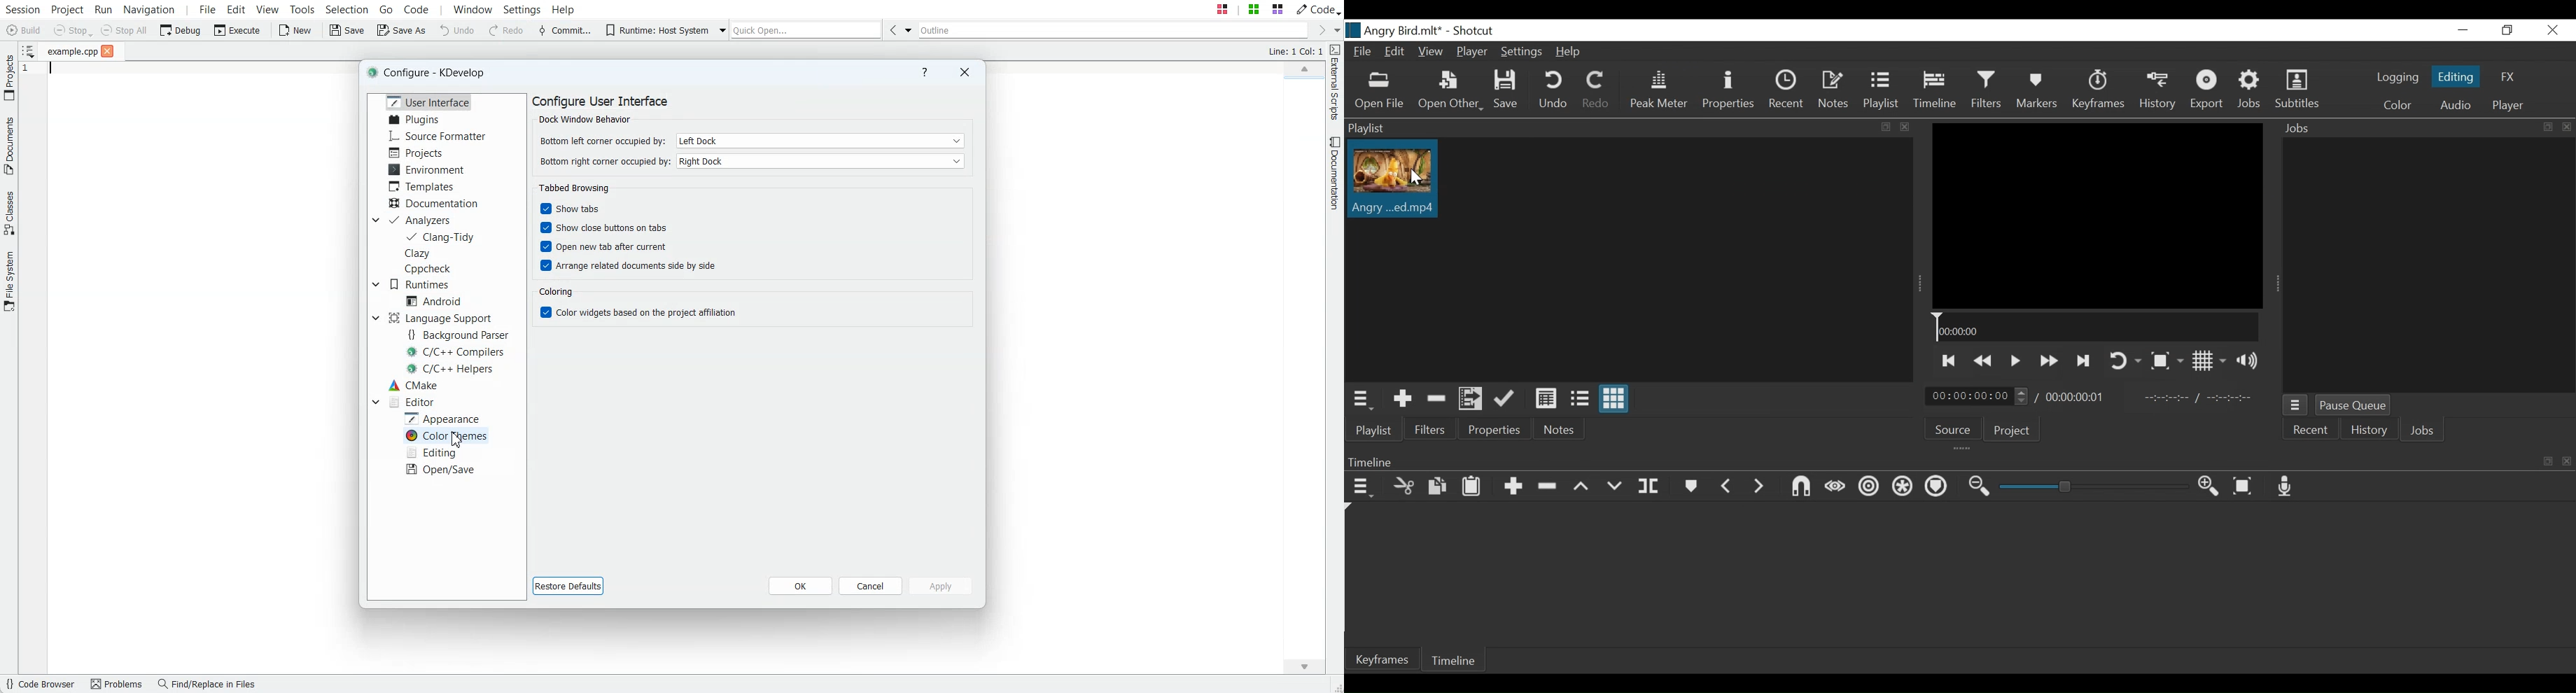 This screenshot has width=2576, height=700. What do you see at coordinates (1834, 90) in the screenshot?
I see `Notes` at bounding box center [1834, 90].